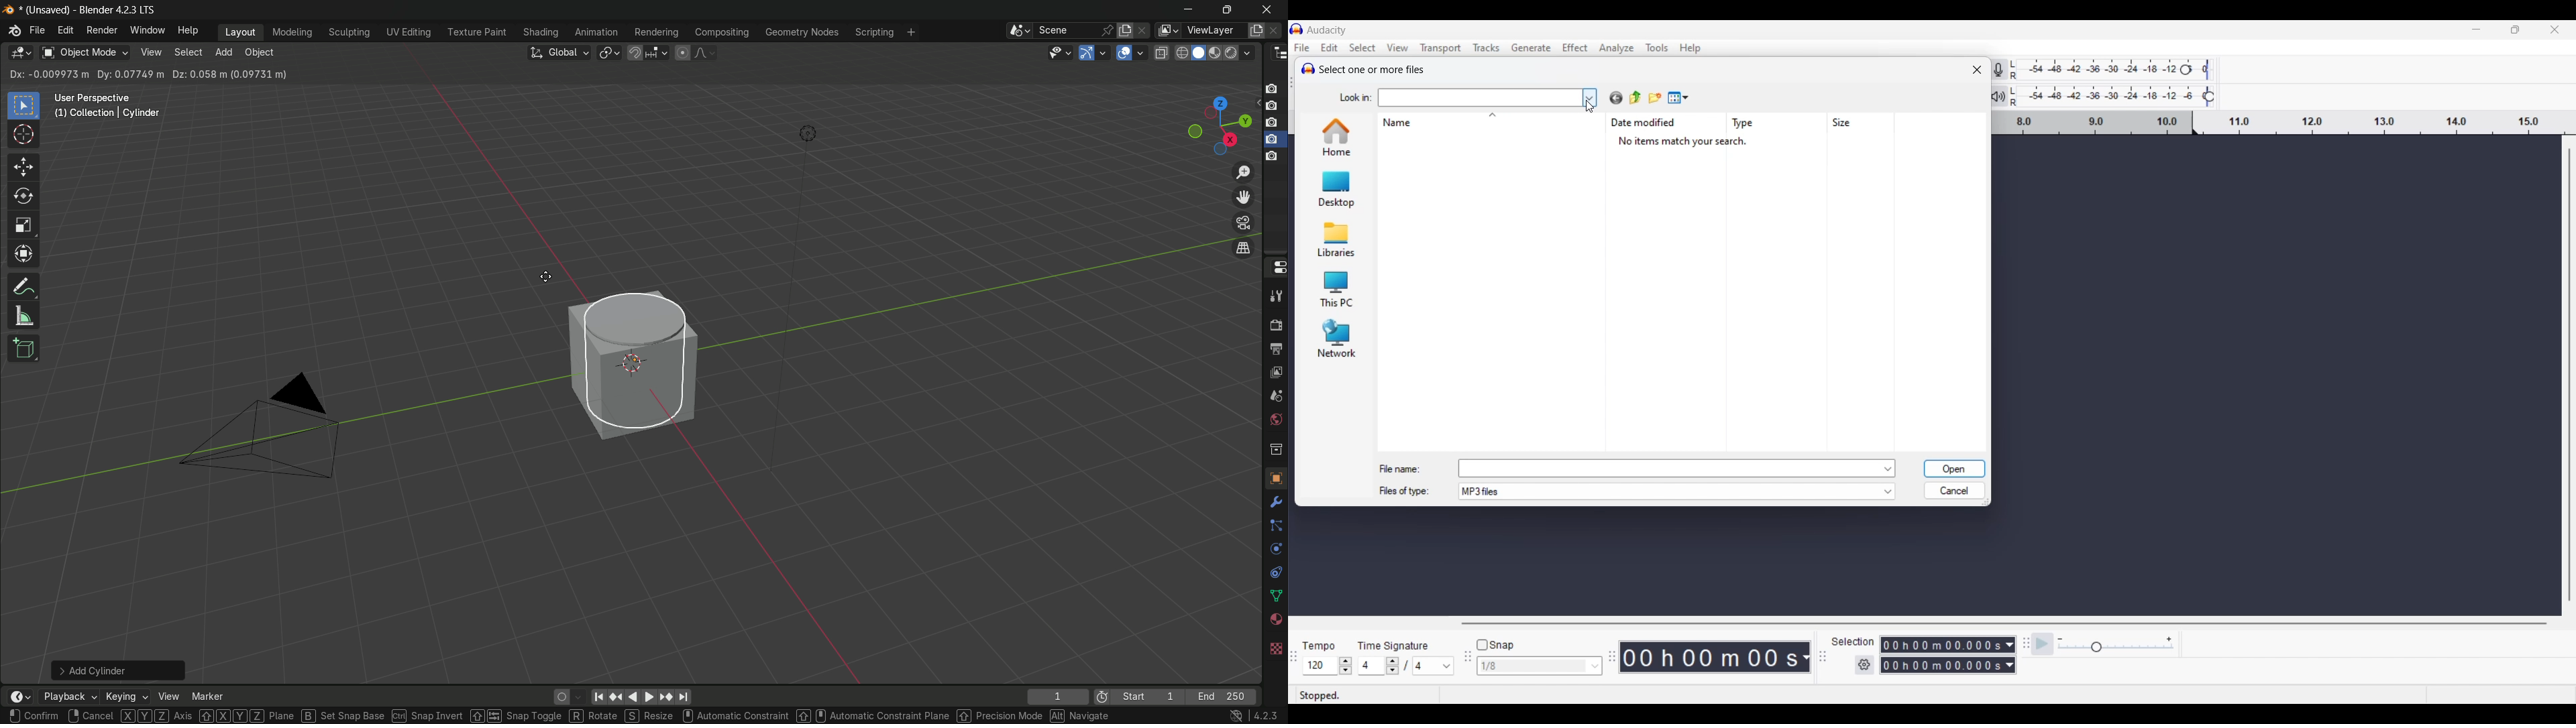 Image resolution: width=2576 pixels, height=728 pixels. Describe the element at coordinates (1977, 70) in the screenshot. I see `Close window` at that location.